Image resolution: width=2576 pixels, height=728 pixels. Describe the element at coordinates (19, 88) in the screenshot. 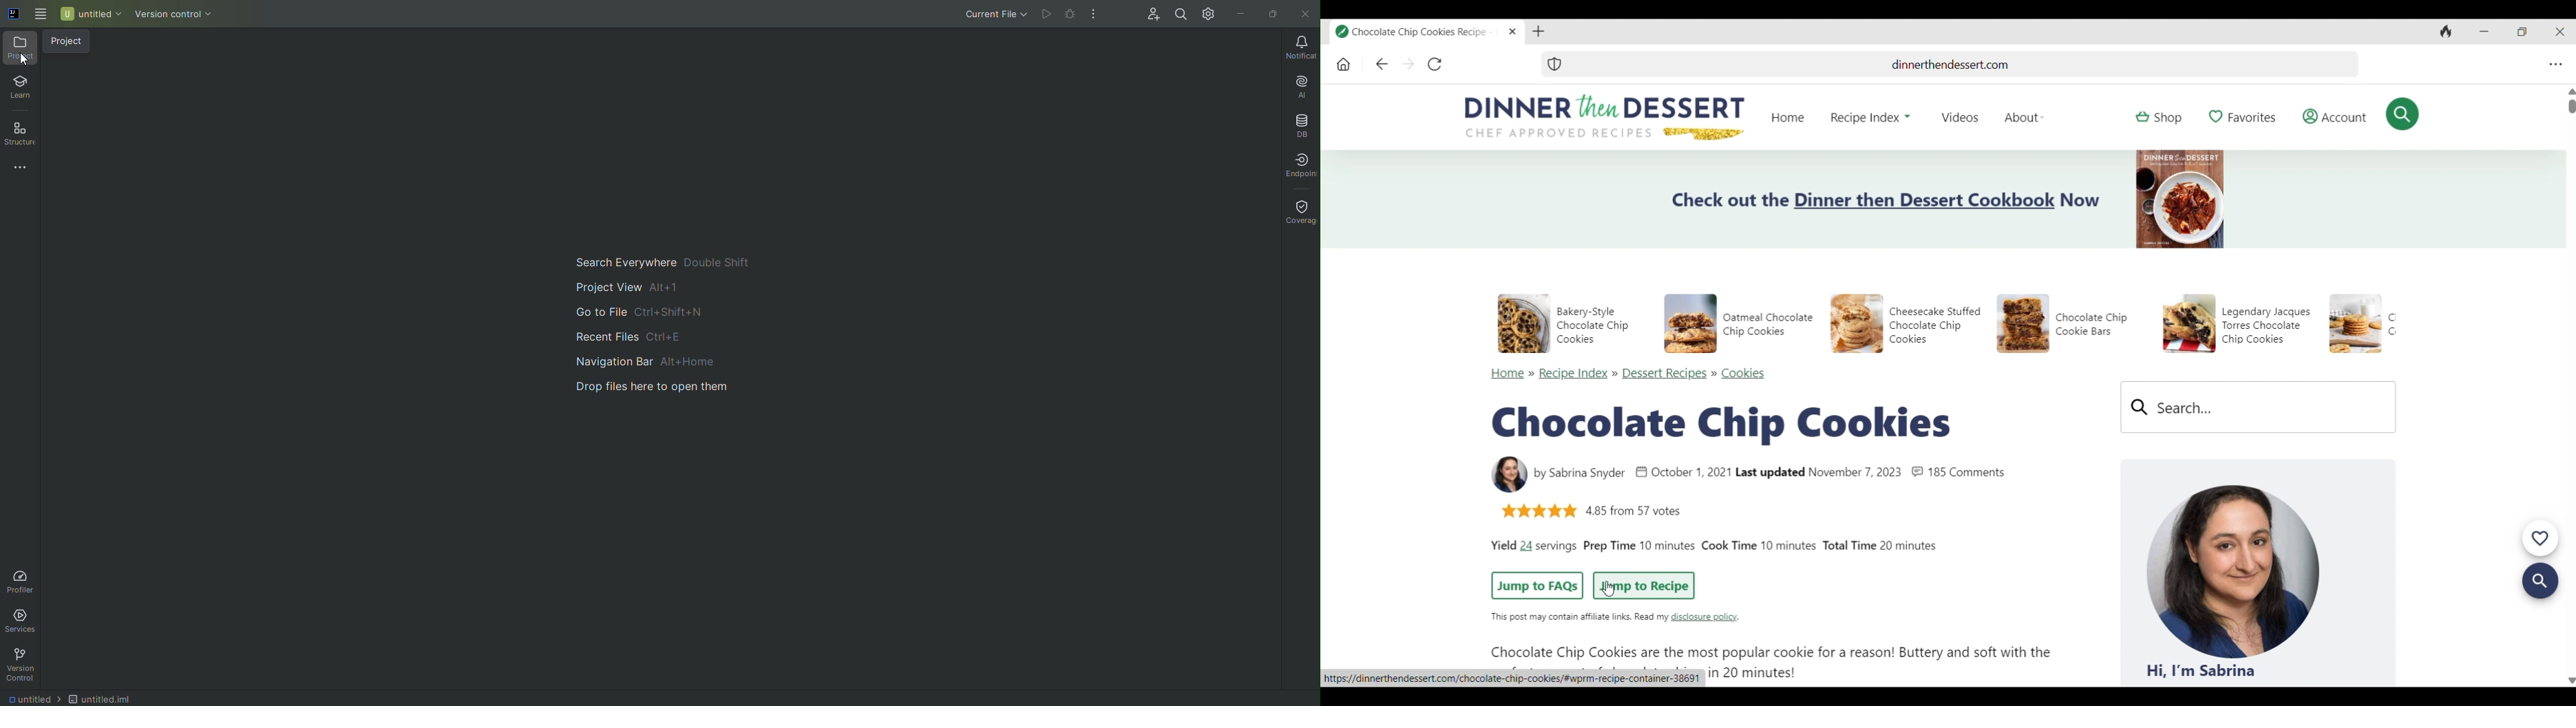

I see `Learn` at that location.